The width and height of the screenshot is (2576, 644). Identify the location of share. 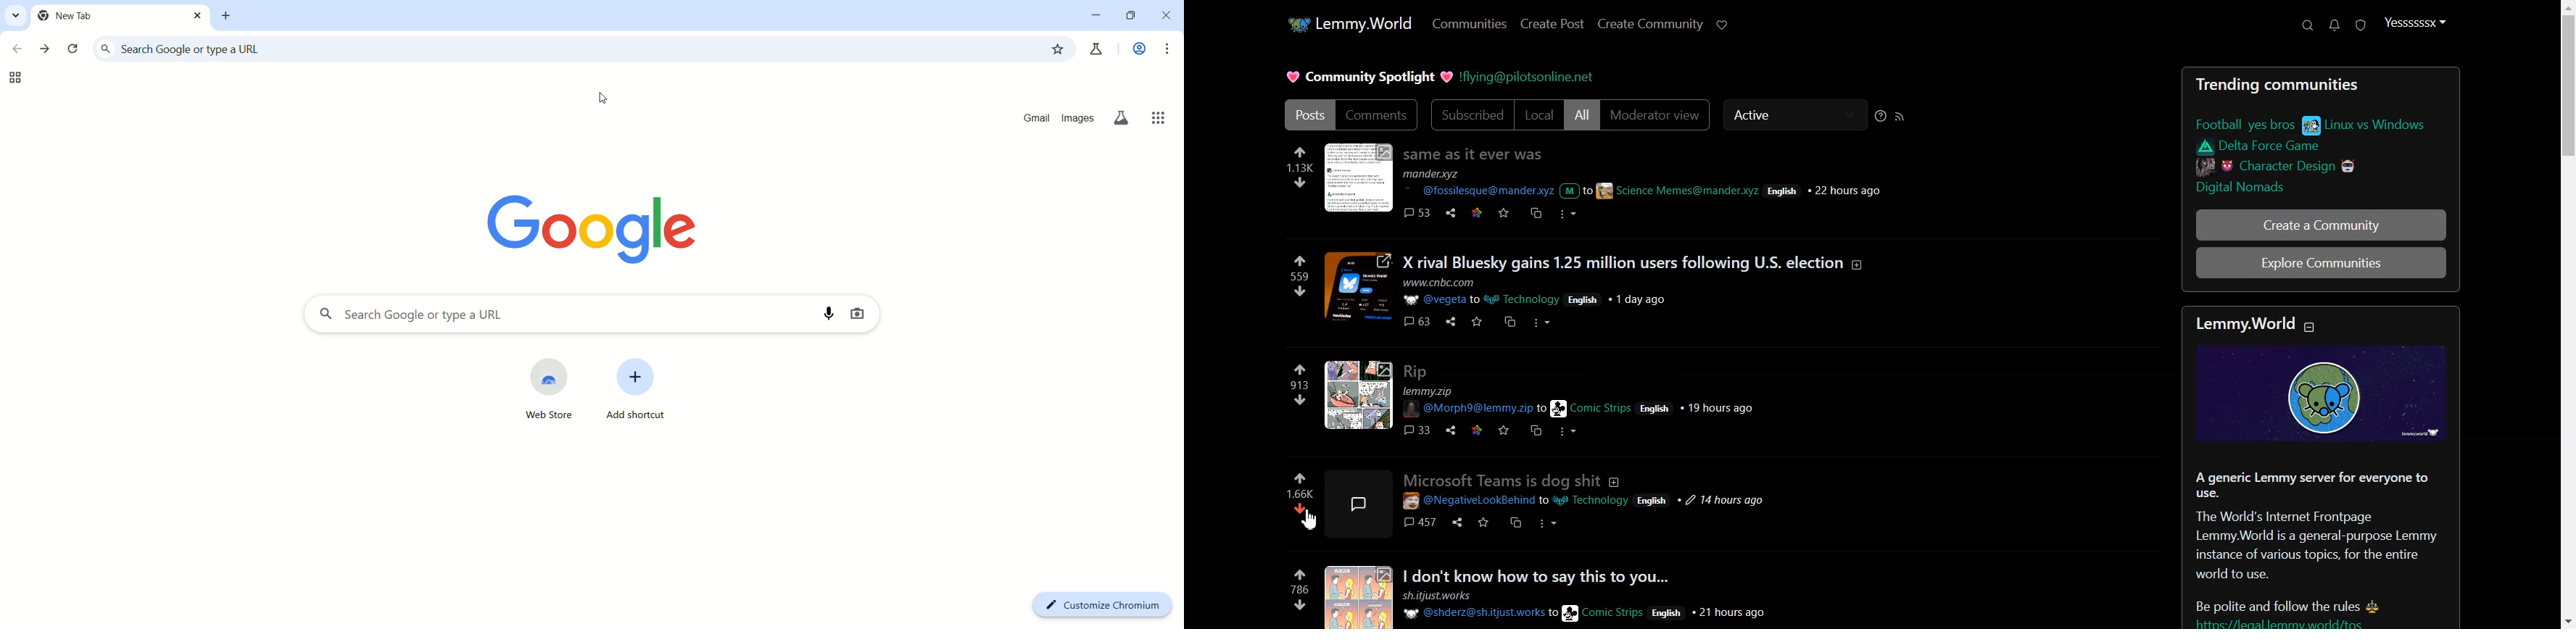
(1453, 212).